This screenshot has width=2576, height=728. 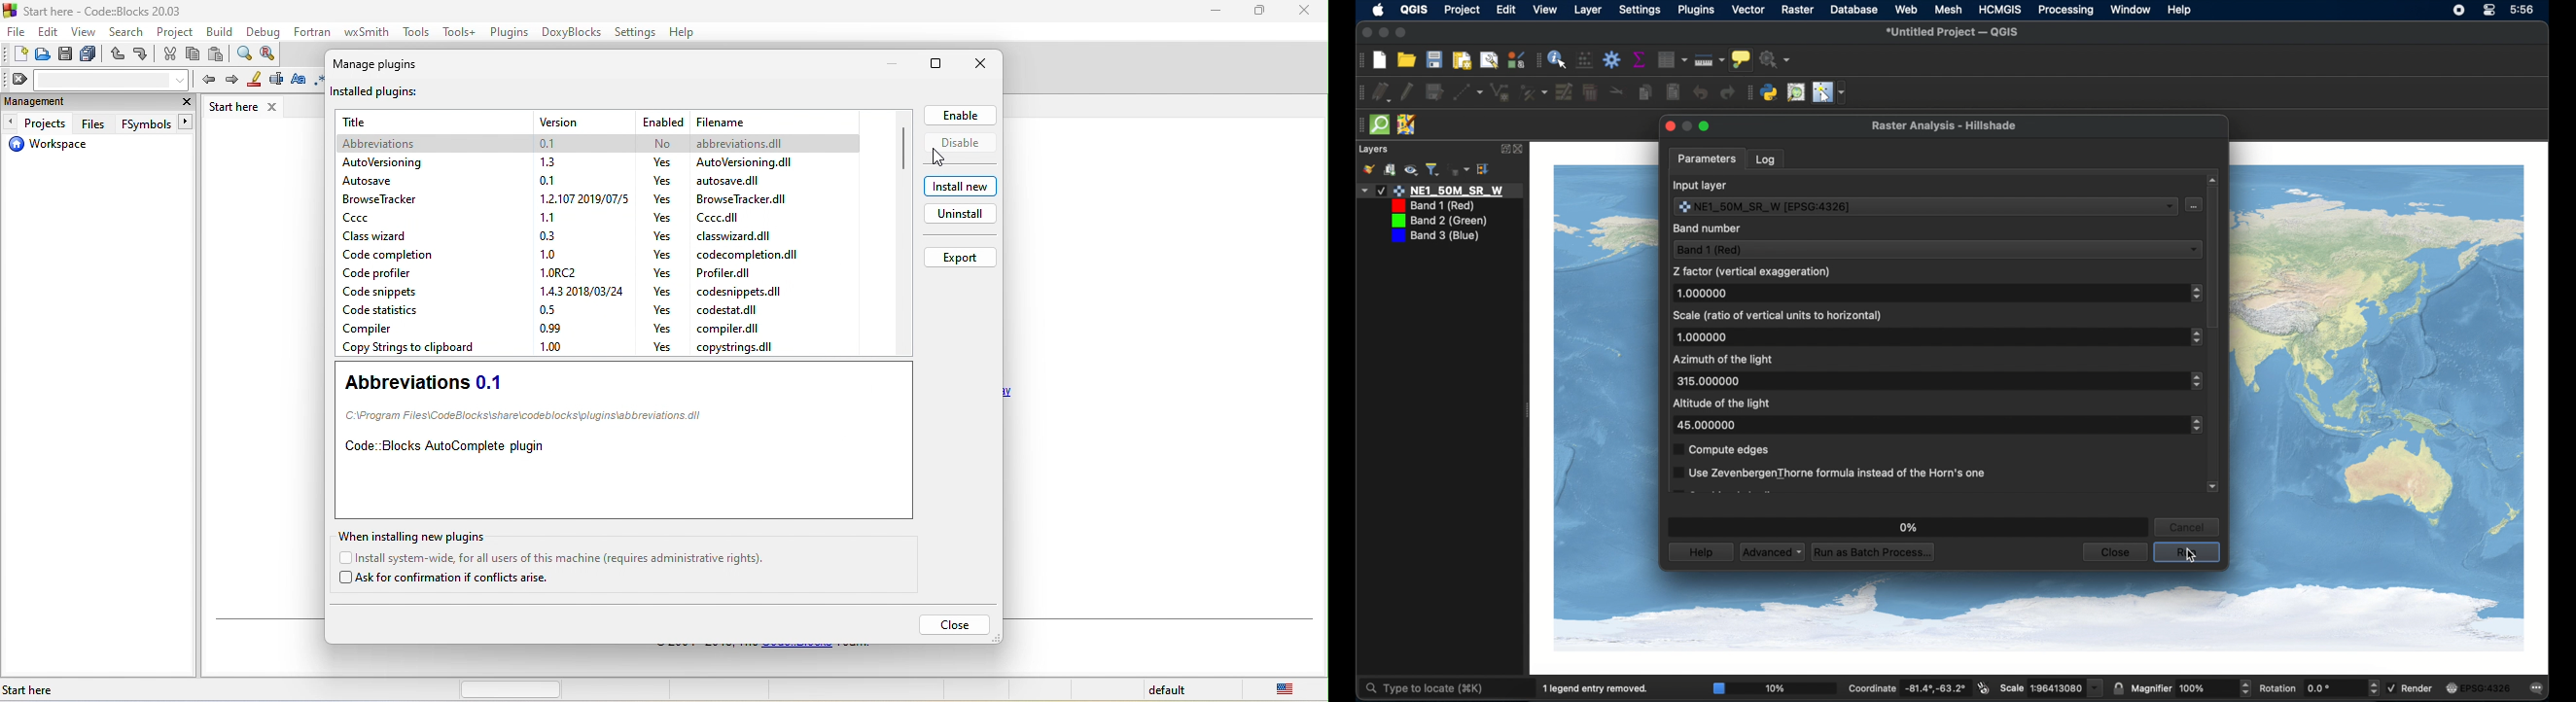 I want to click on default, so click(x=1170, y=691).